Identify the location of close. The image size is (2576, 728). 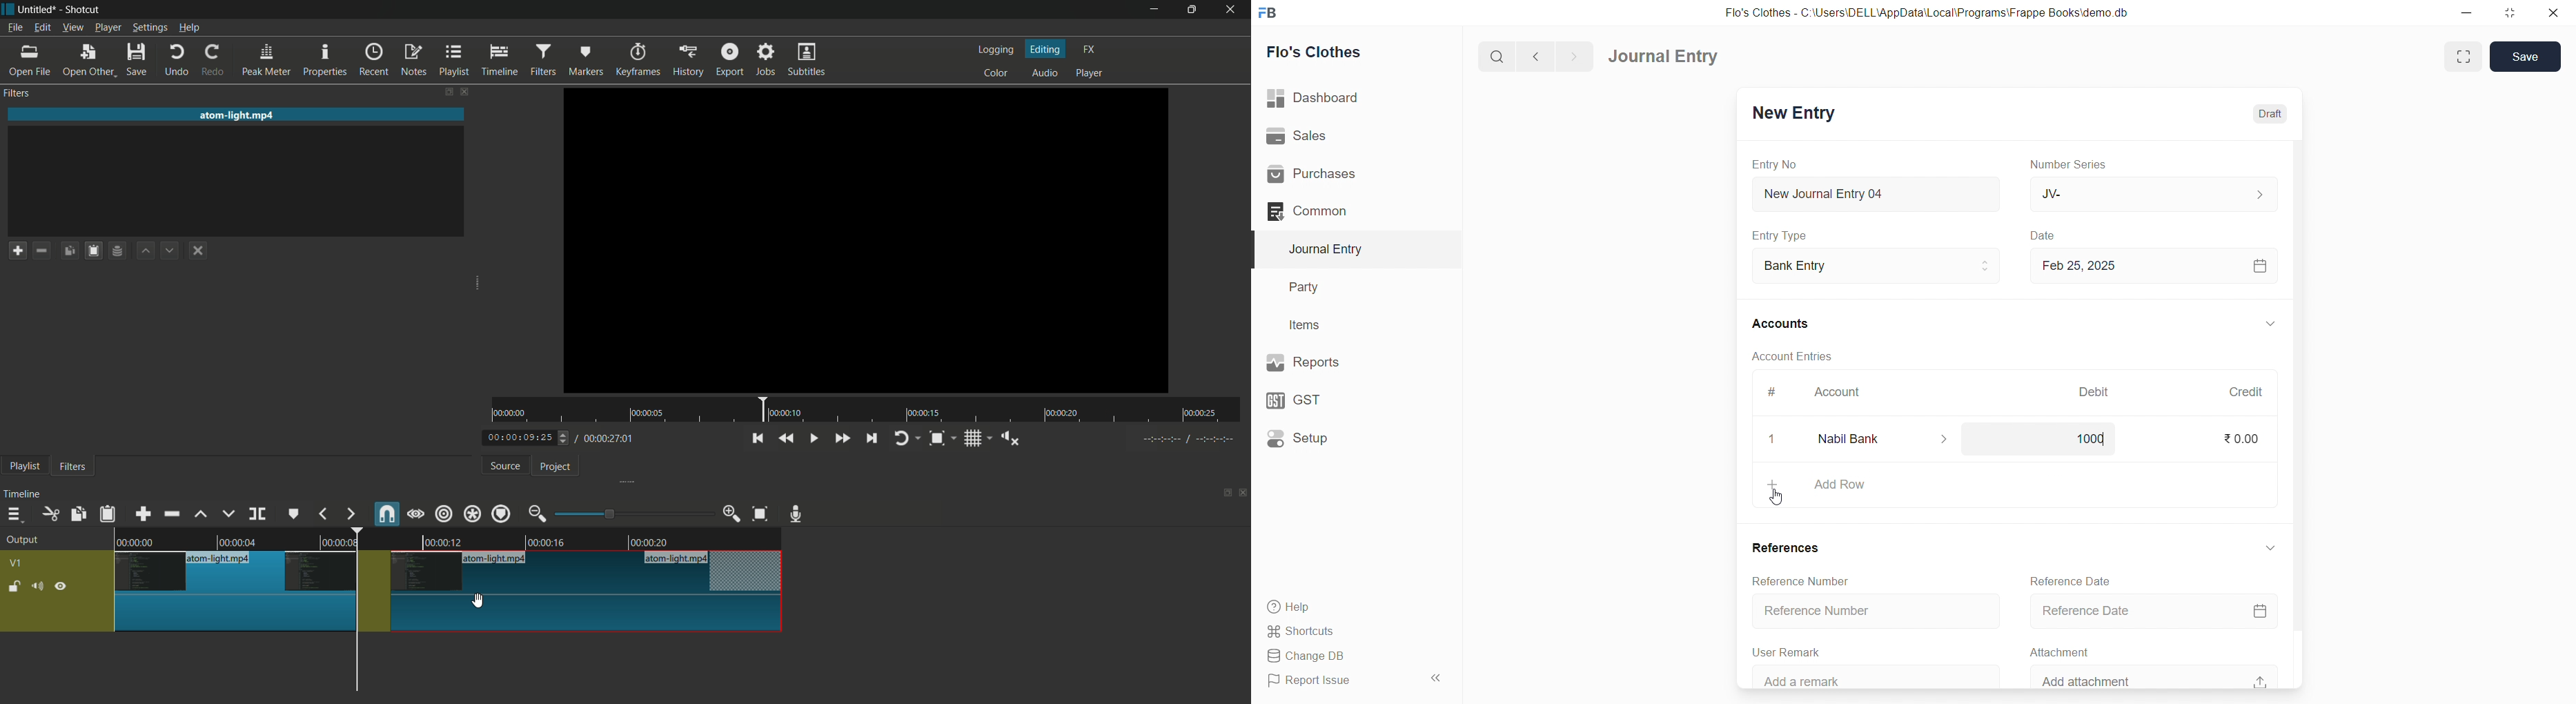
(2548, 12).